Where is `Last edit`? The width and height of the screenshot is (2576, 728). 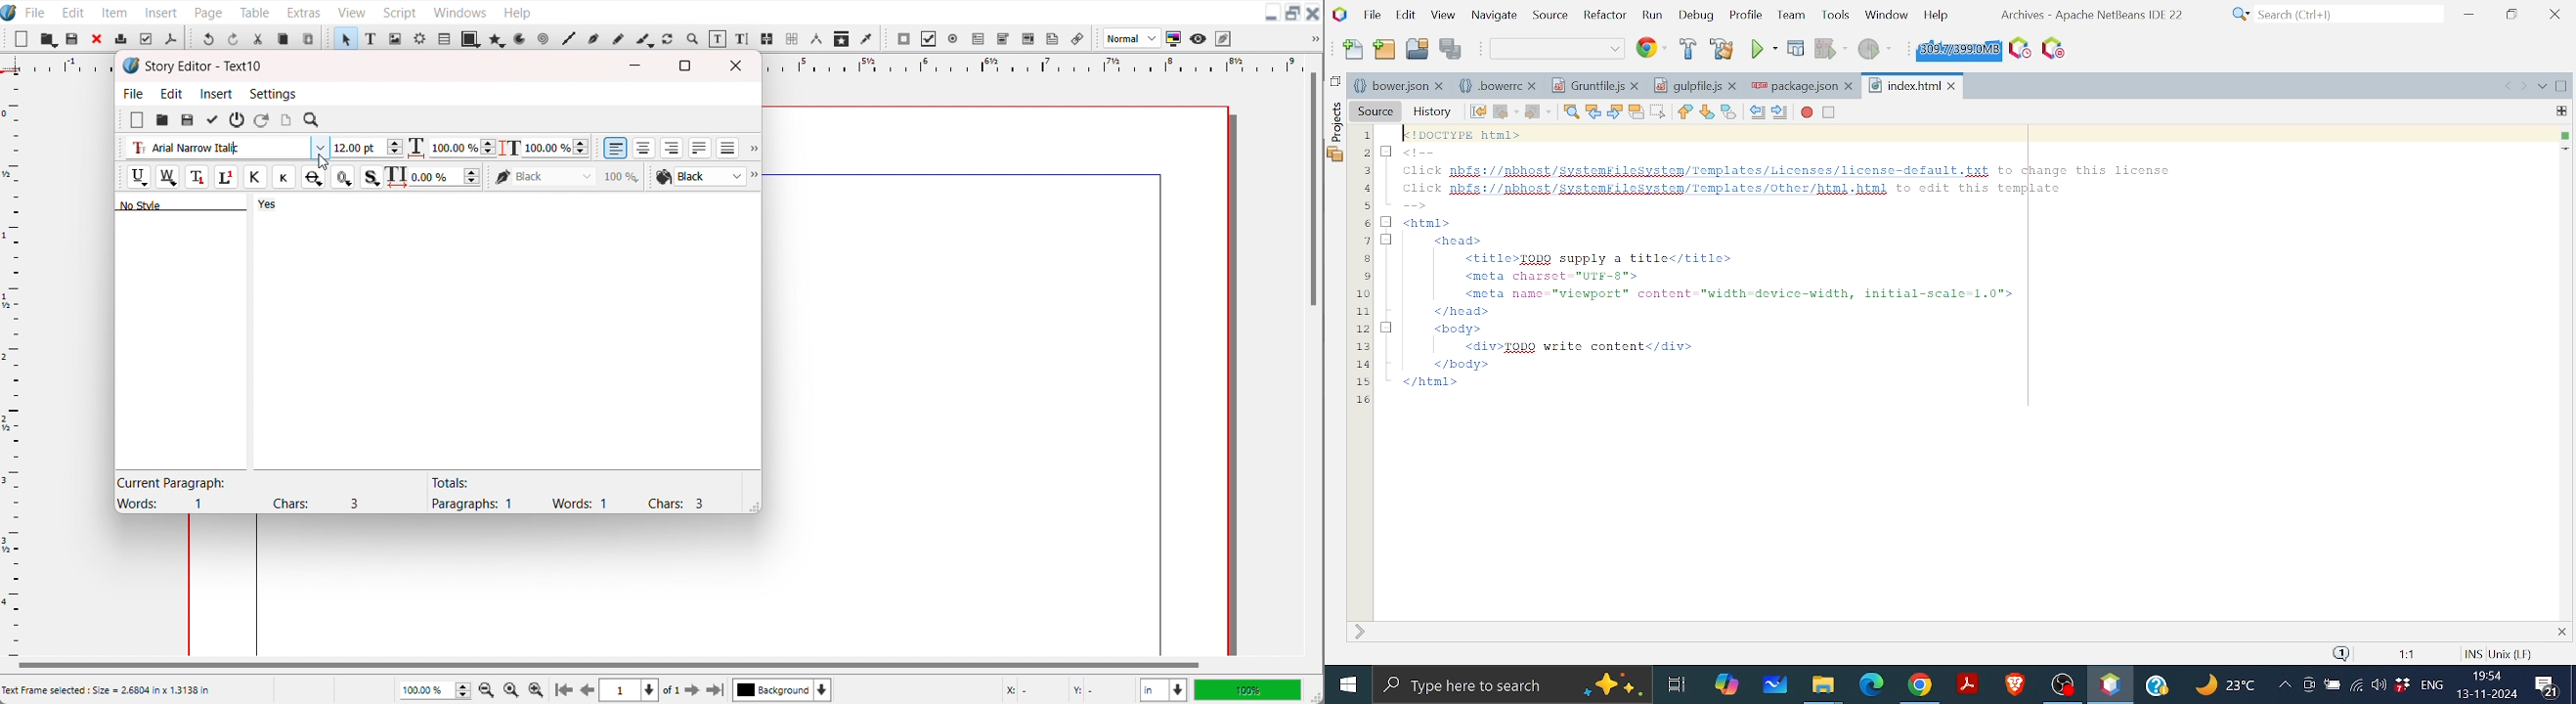
Last edit is located at coordinates (1471, 112).